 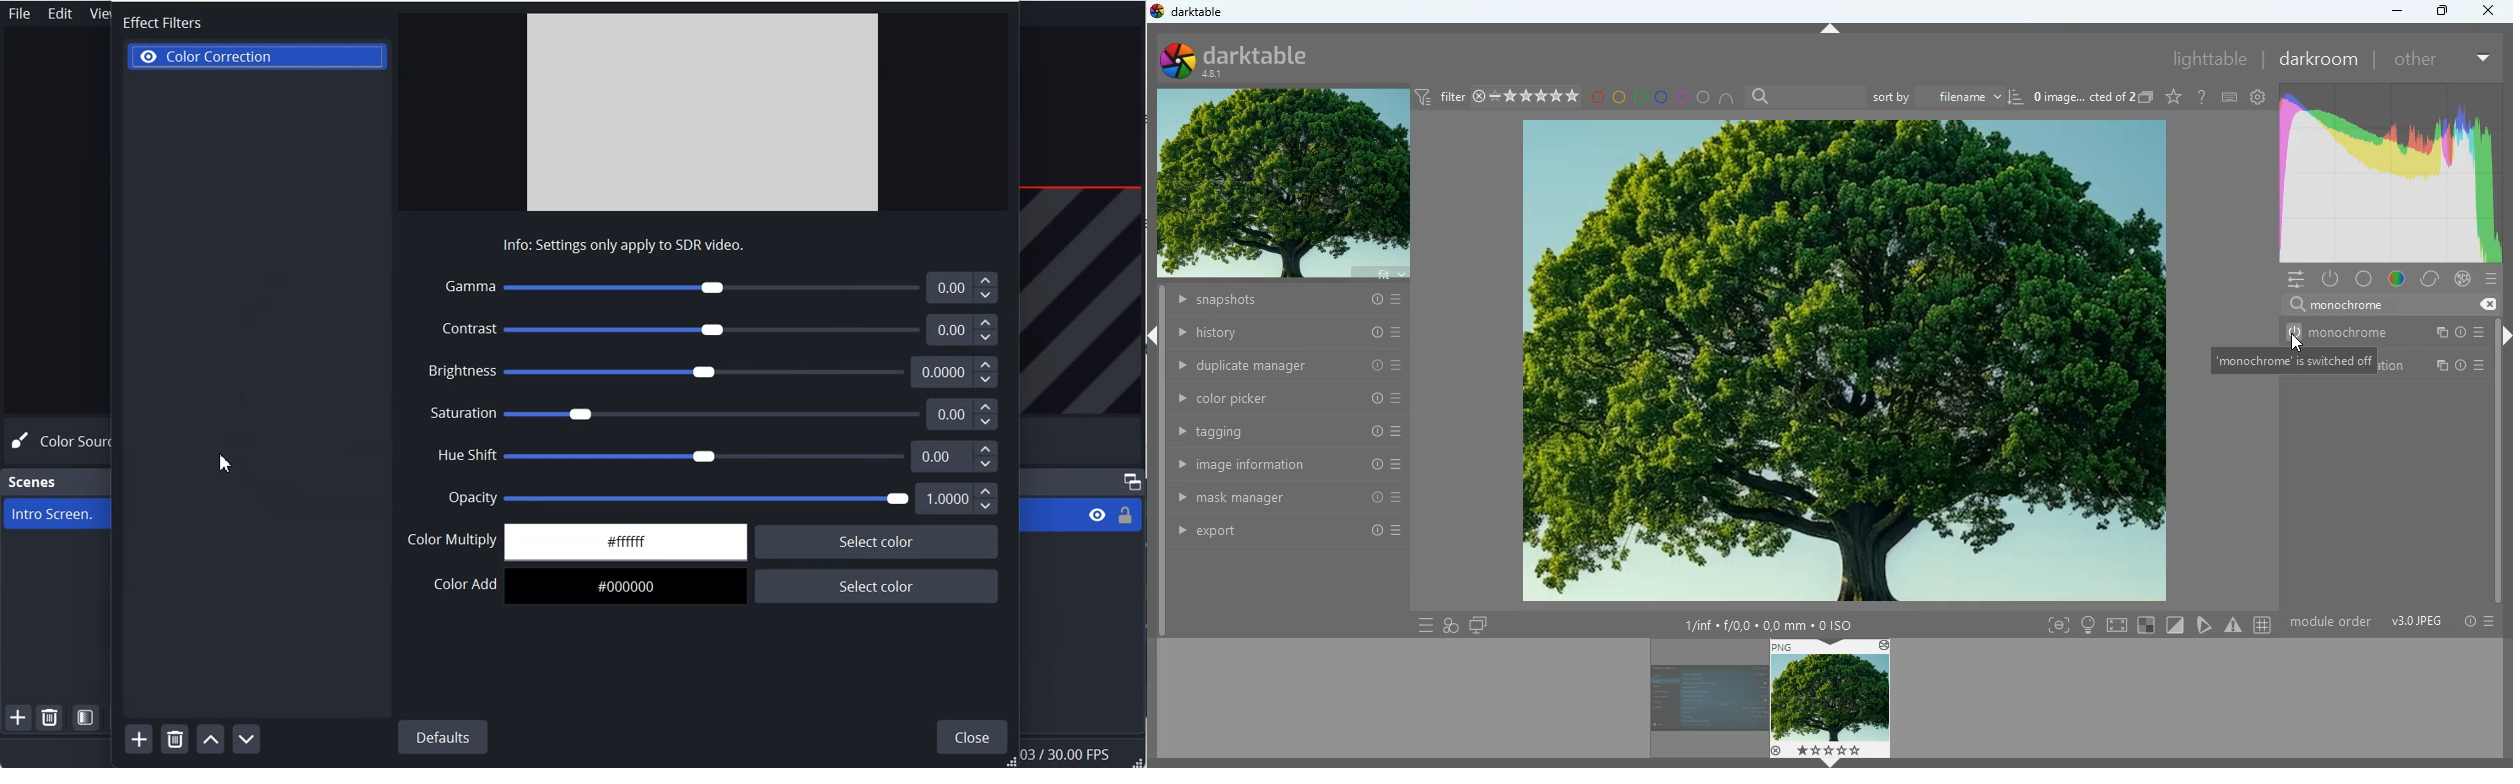 What do you see at coordinates (701, 111) in the screenshot?
I see `File Preview window` at bounding box center [701, 111].